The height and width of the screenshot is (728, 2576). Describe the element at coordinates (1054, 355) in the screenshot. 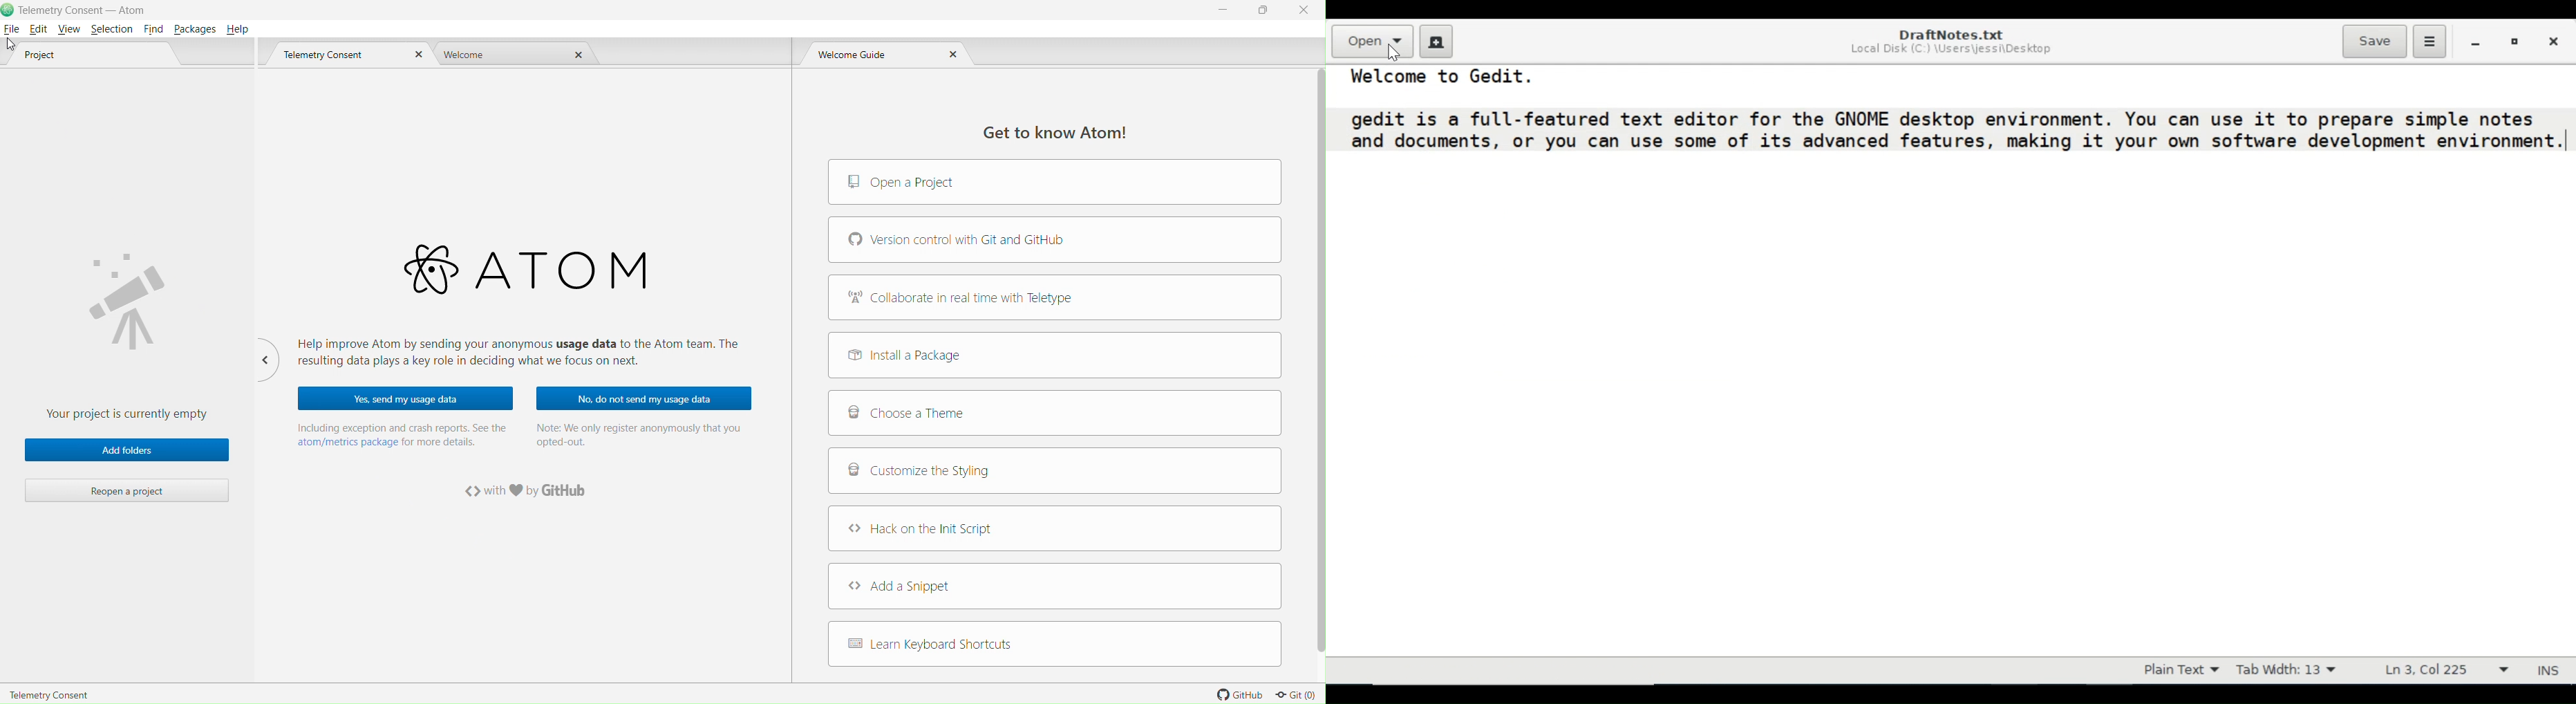

I see `Install a Package` at that location.